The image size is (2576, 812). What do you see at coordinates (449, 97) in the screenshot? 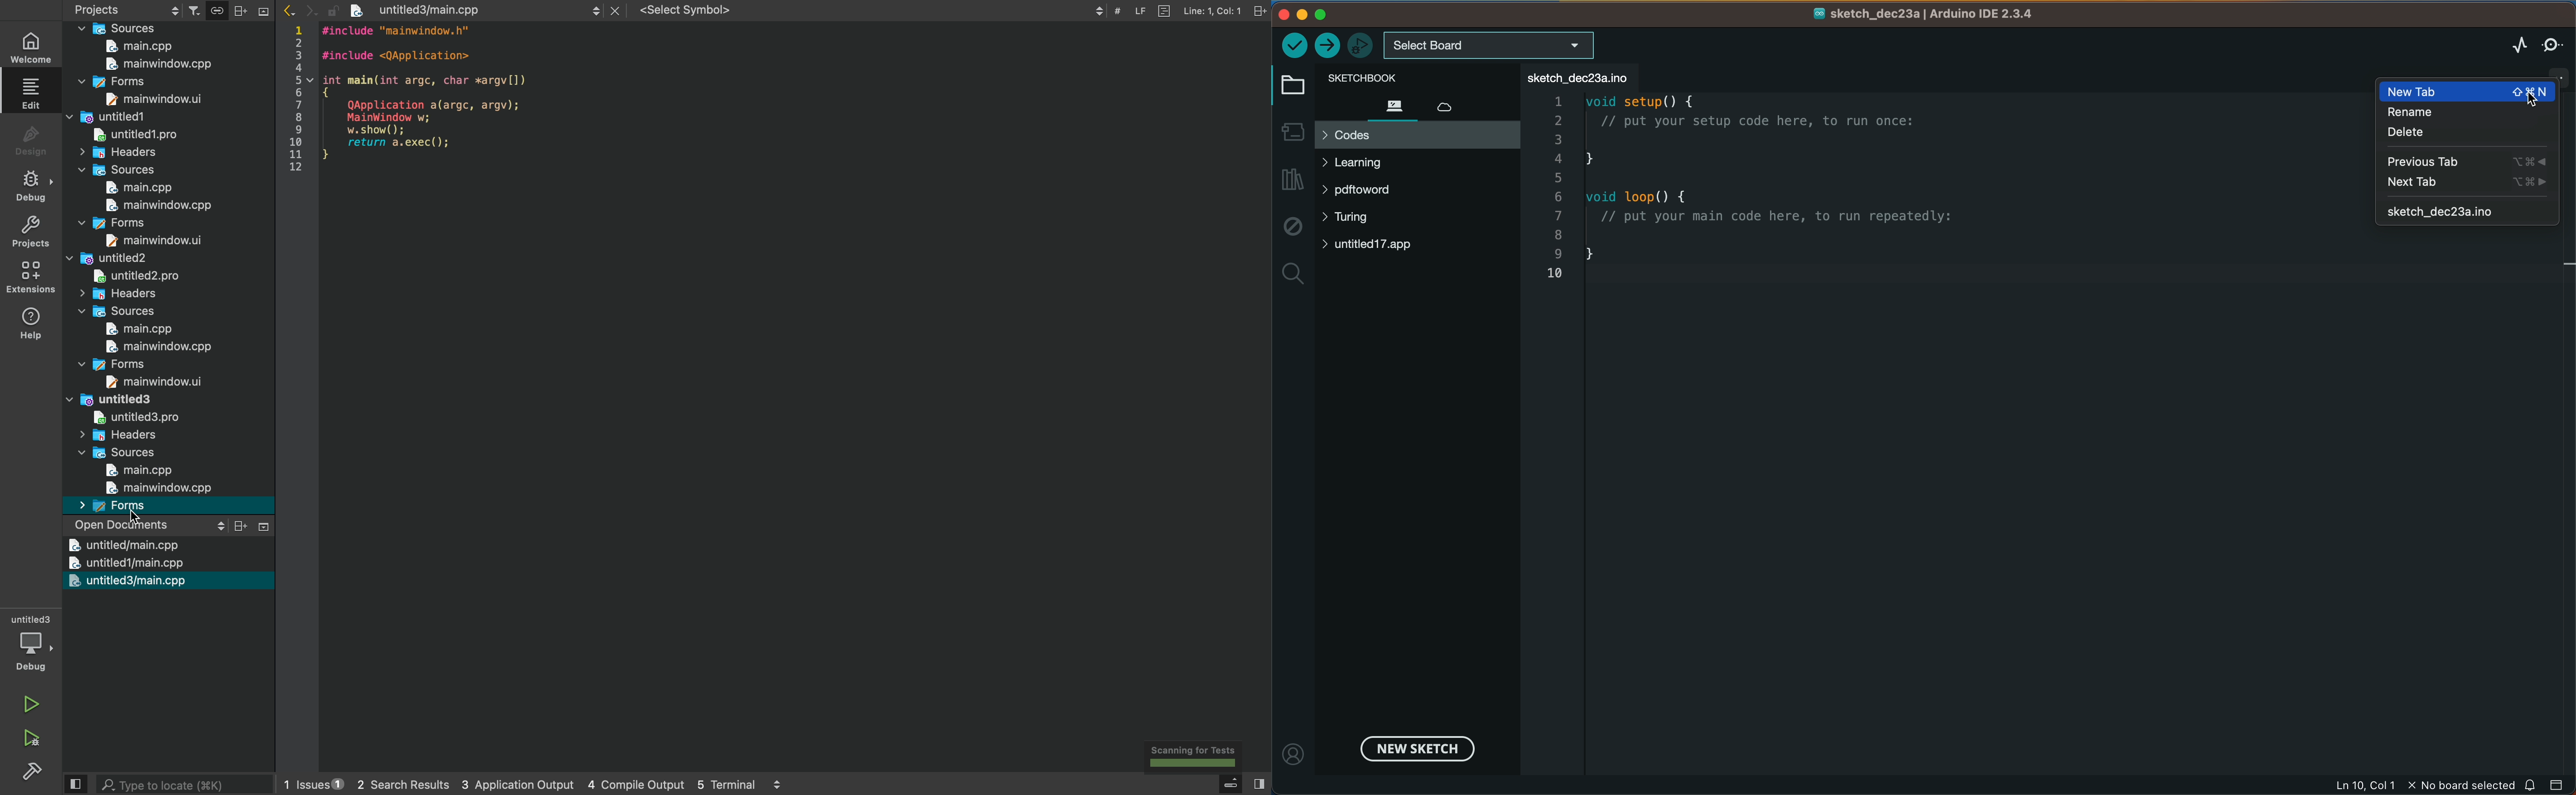
I see `#include "mainwindow.h" #include <QApplication>int main(int argc, char xargv[]){QApplication a(argc, argv);MainWindow w;w.show();return a.exec();}` at bounding box center [449, 97].